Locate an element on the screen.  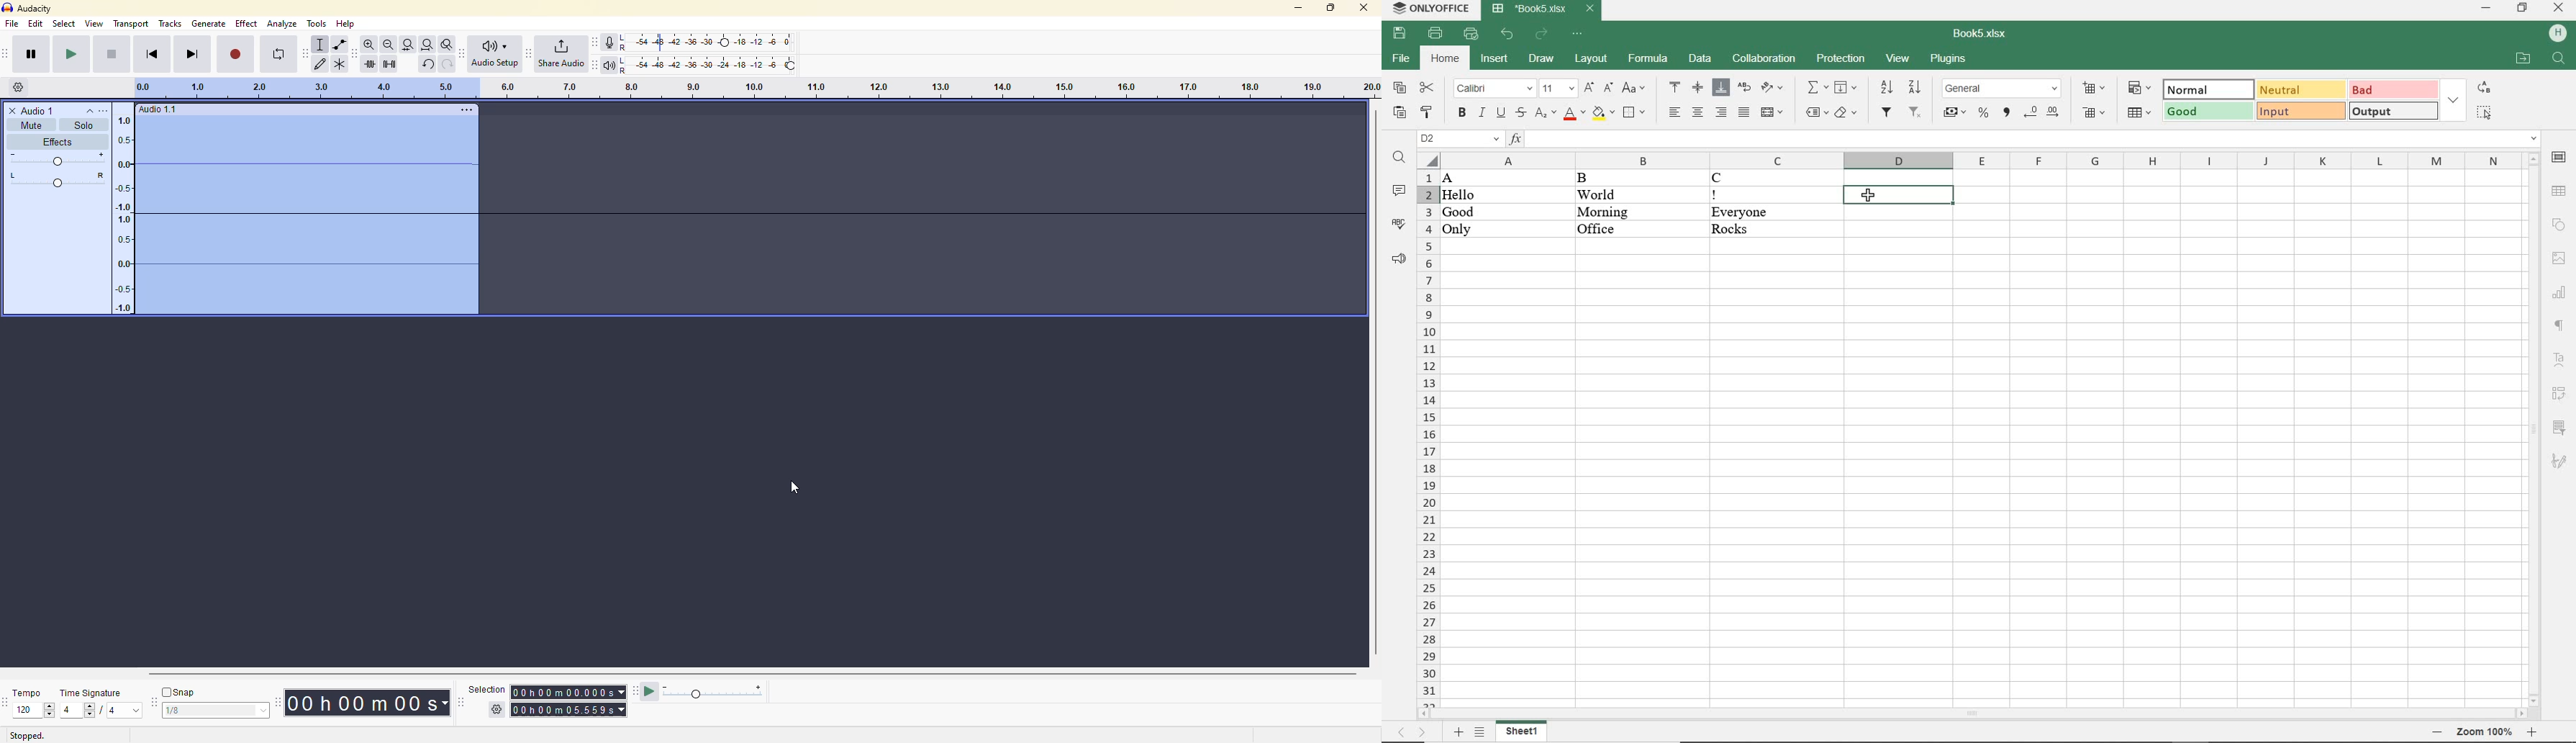
playback meter toolbar is located at coordinates (594, 63).